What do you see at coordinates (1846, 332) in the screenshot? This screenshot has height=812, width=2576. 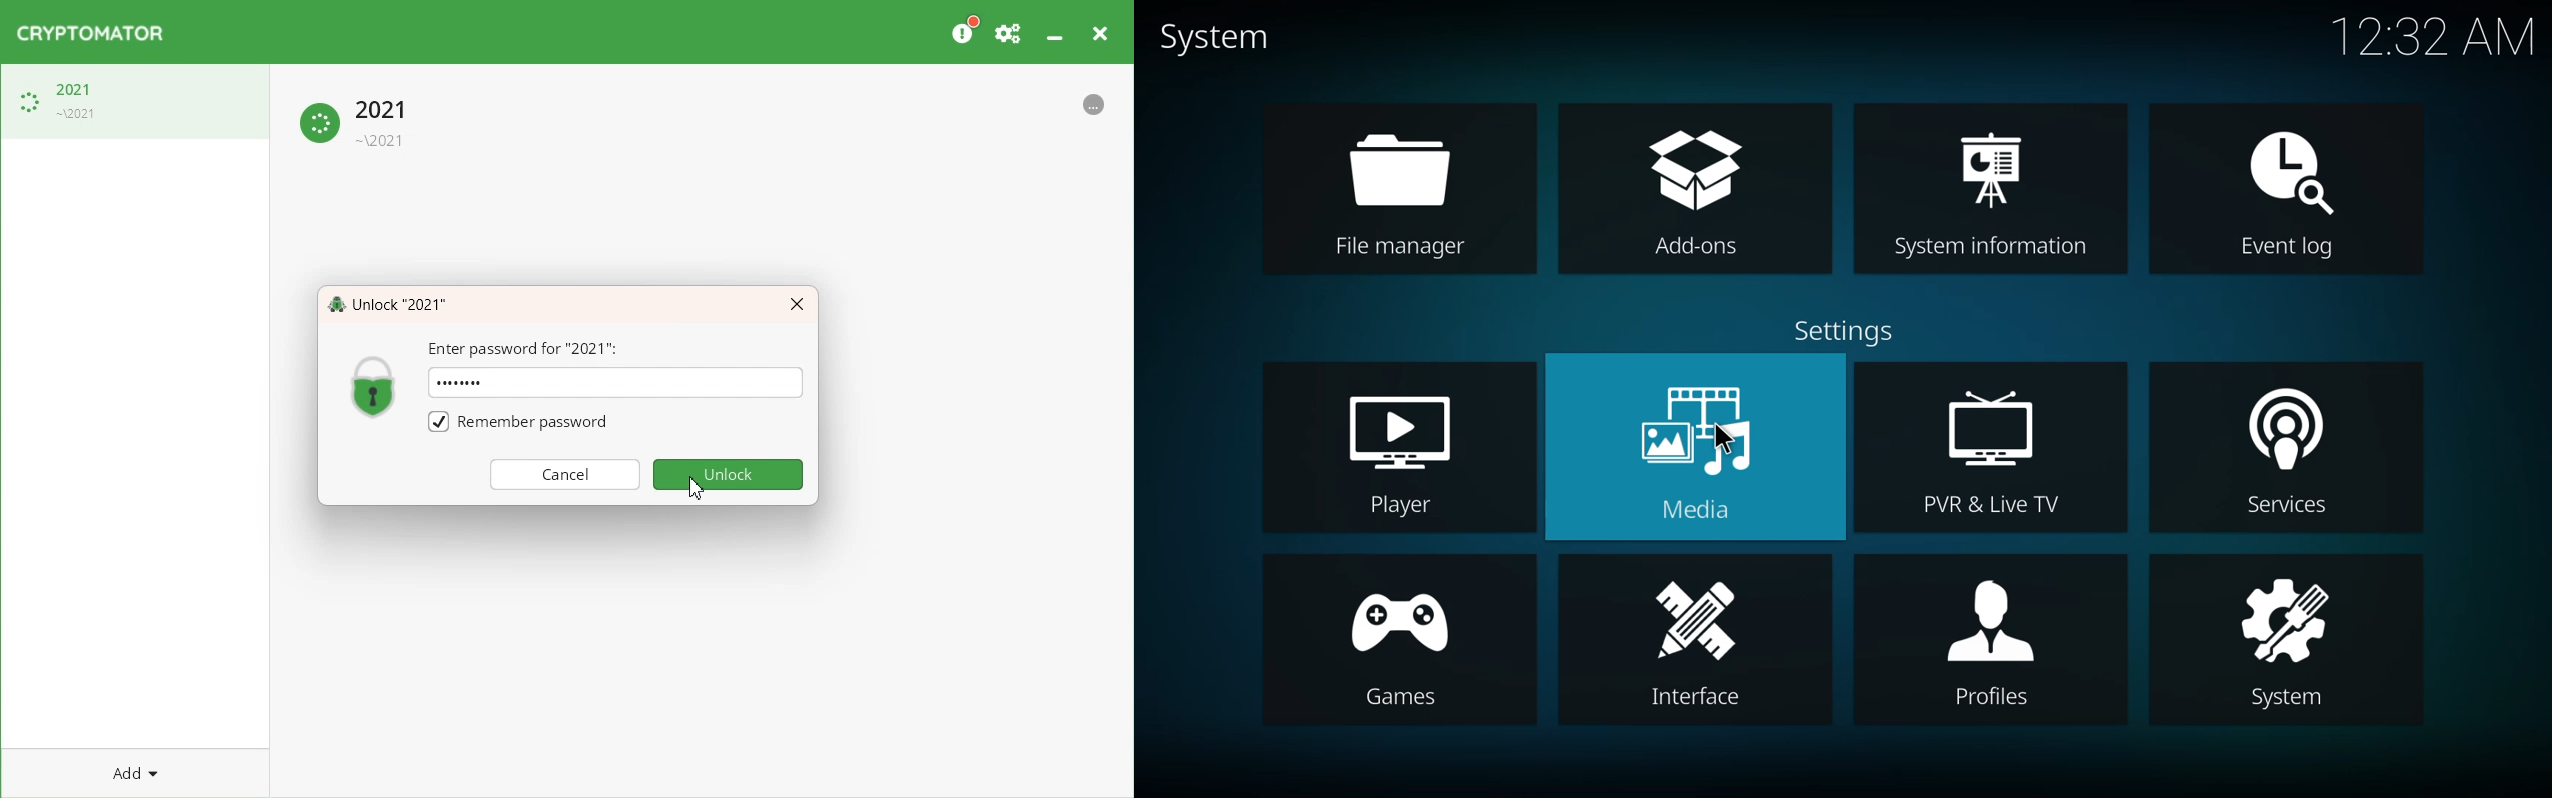 I see `settings` at bounding box center [1846, 332].